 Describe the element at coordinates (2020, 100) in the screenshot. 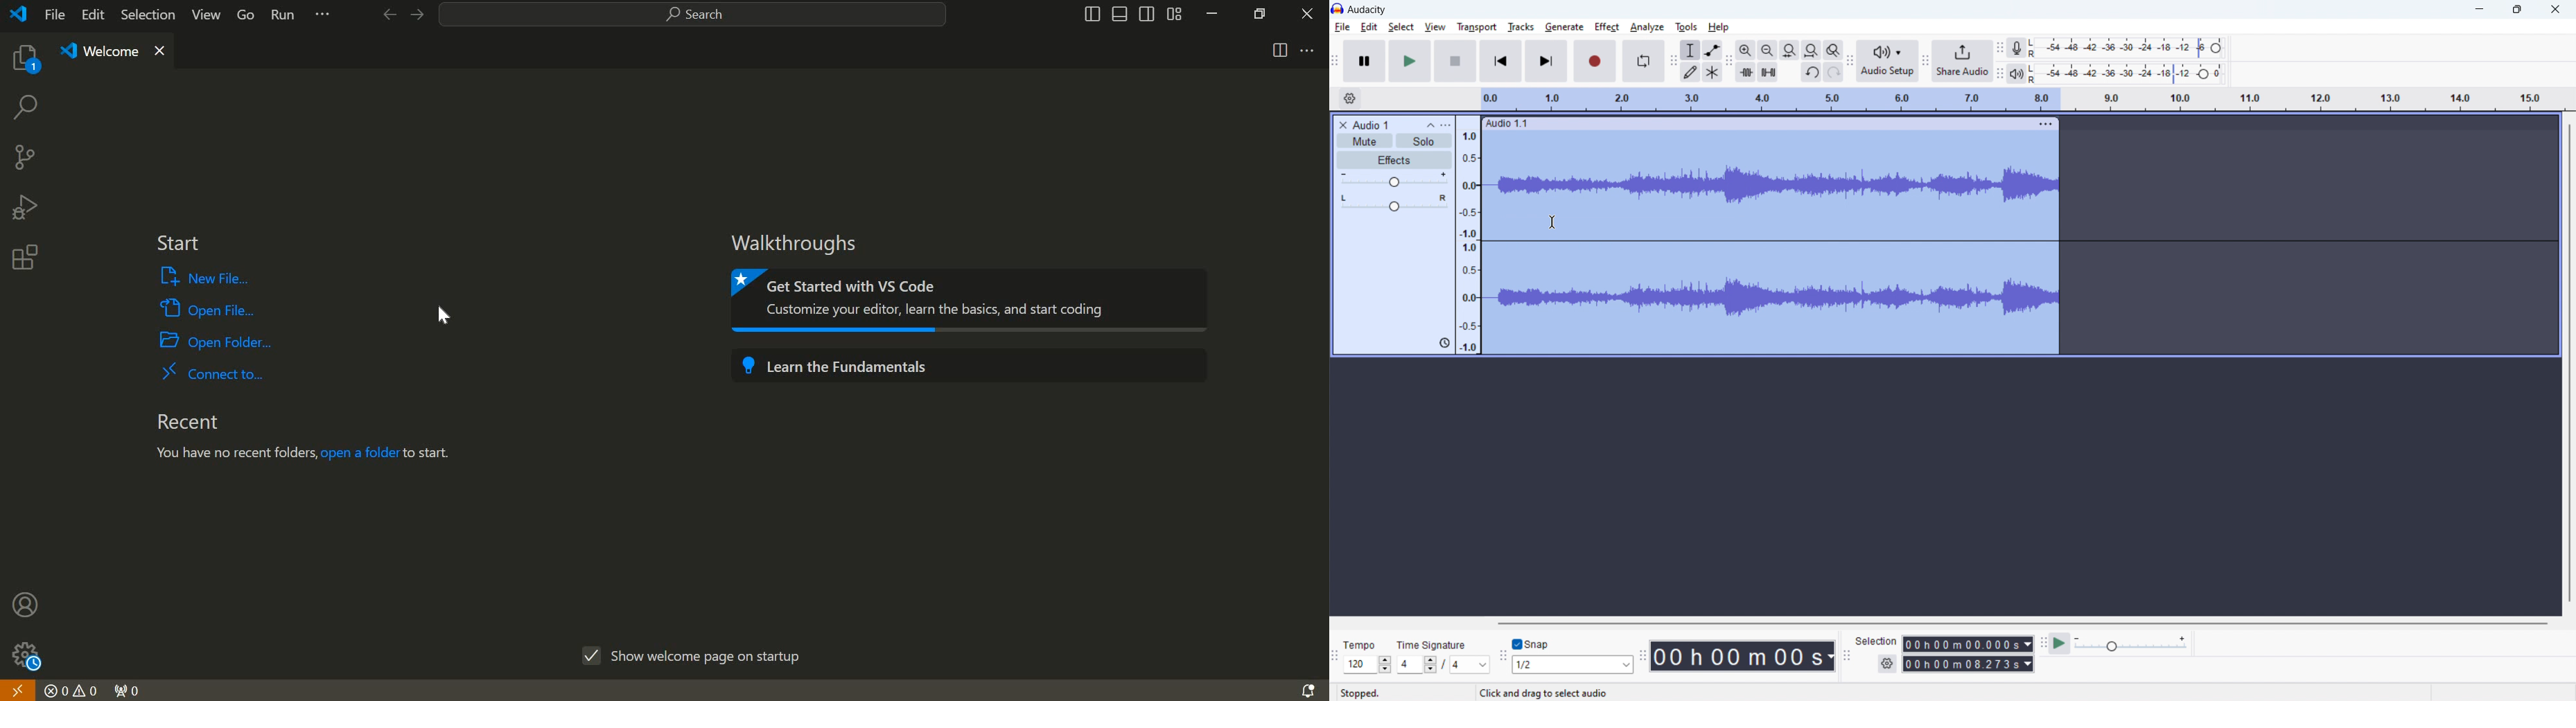

I see `timeline` at that location.